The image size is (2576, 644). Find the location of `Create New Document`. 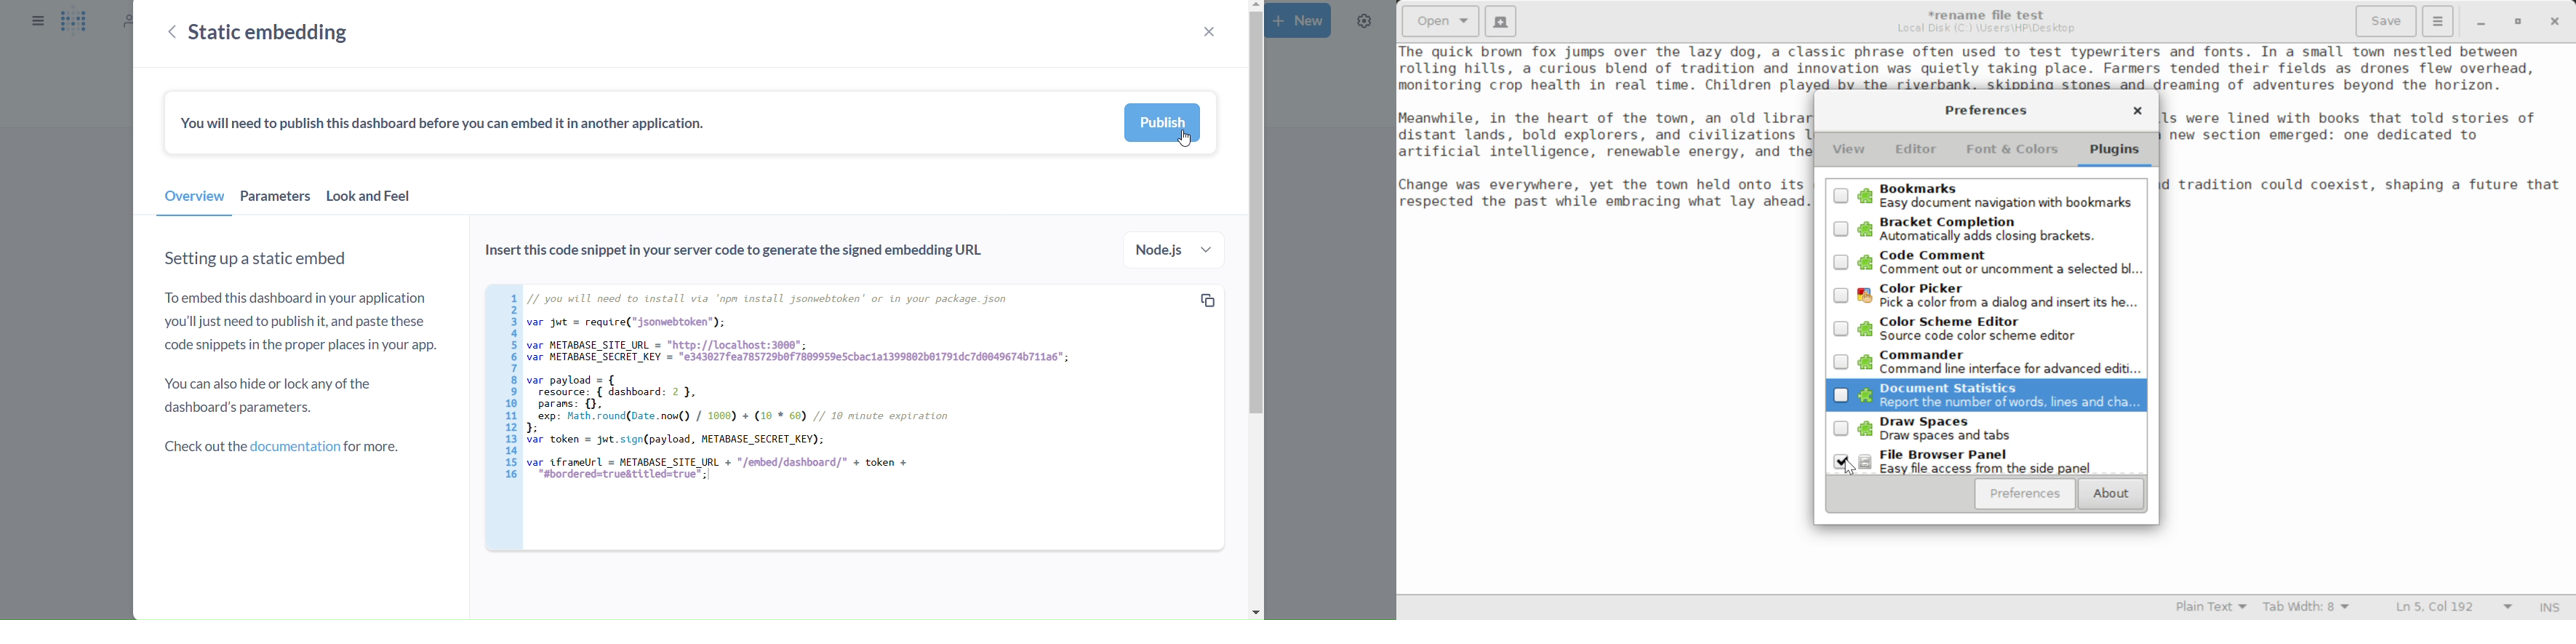

Create New Document is located at coordinates (1500, 20).